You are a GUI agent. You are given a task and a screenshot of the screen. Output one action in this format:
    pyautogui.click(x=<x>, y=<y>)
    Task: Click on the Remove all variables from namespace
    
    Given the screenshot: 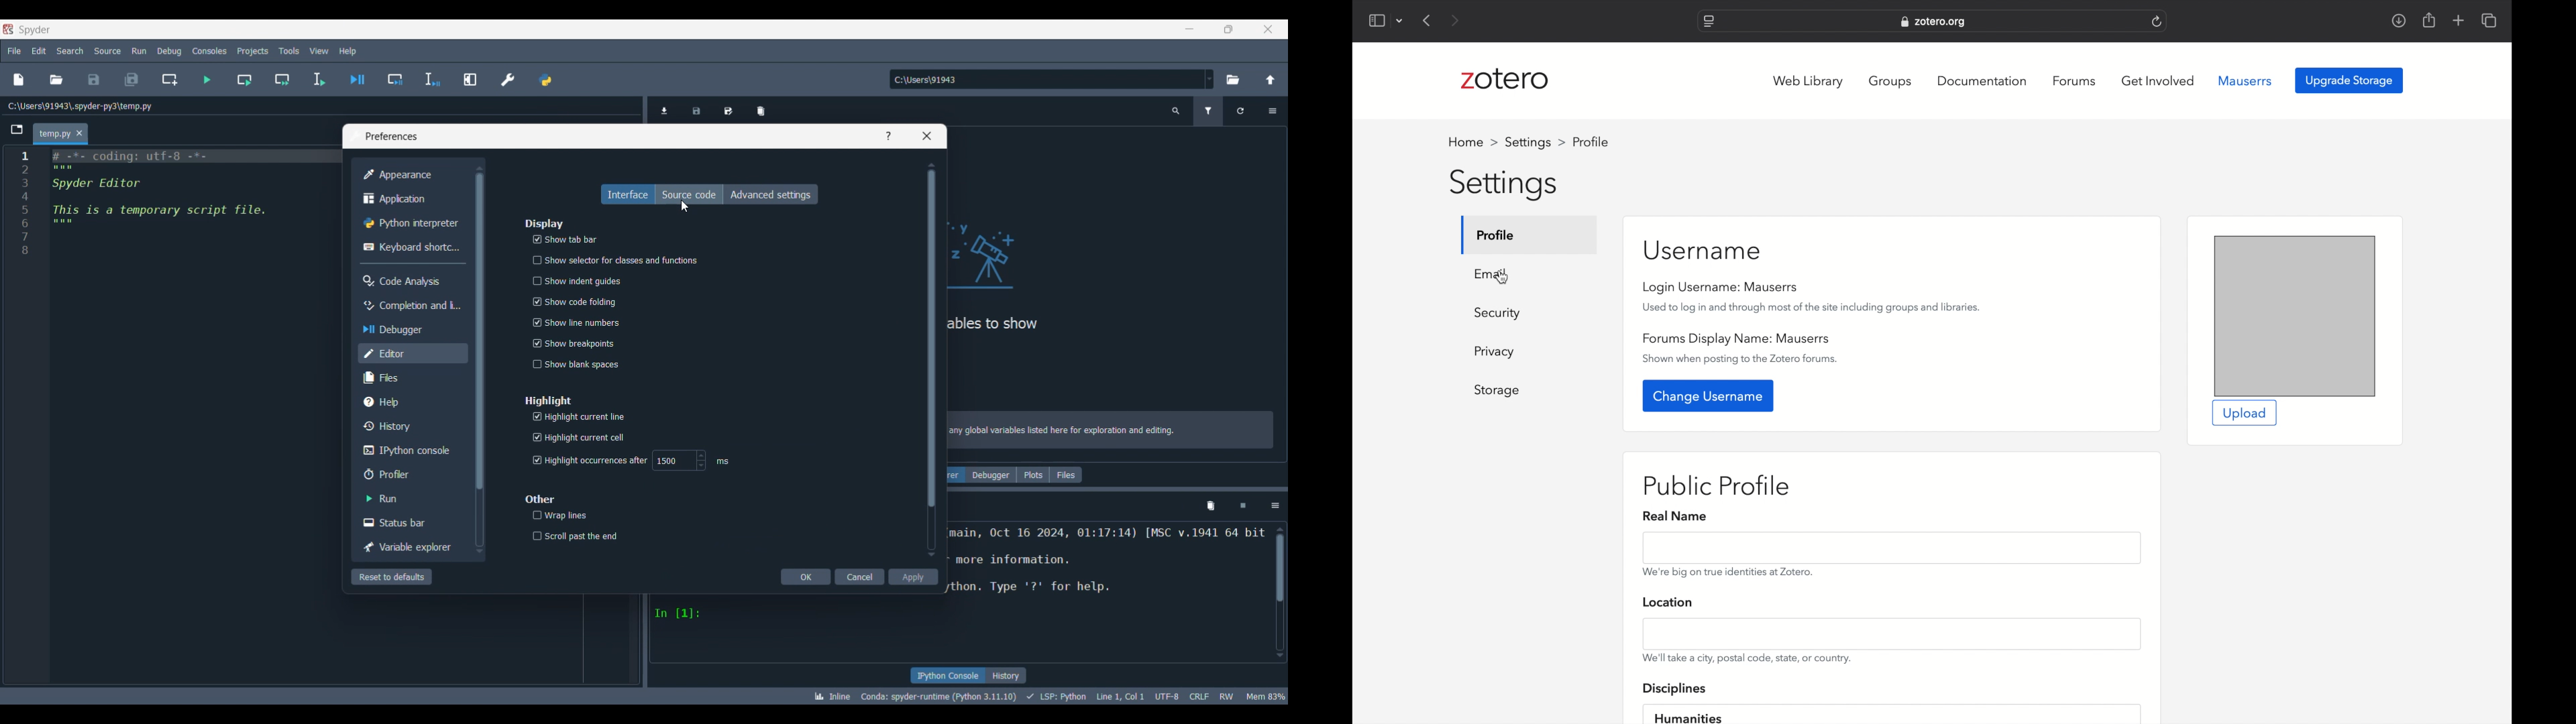 What is the action you would take?
    pyautogui.click(x=1210, y=506)
    